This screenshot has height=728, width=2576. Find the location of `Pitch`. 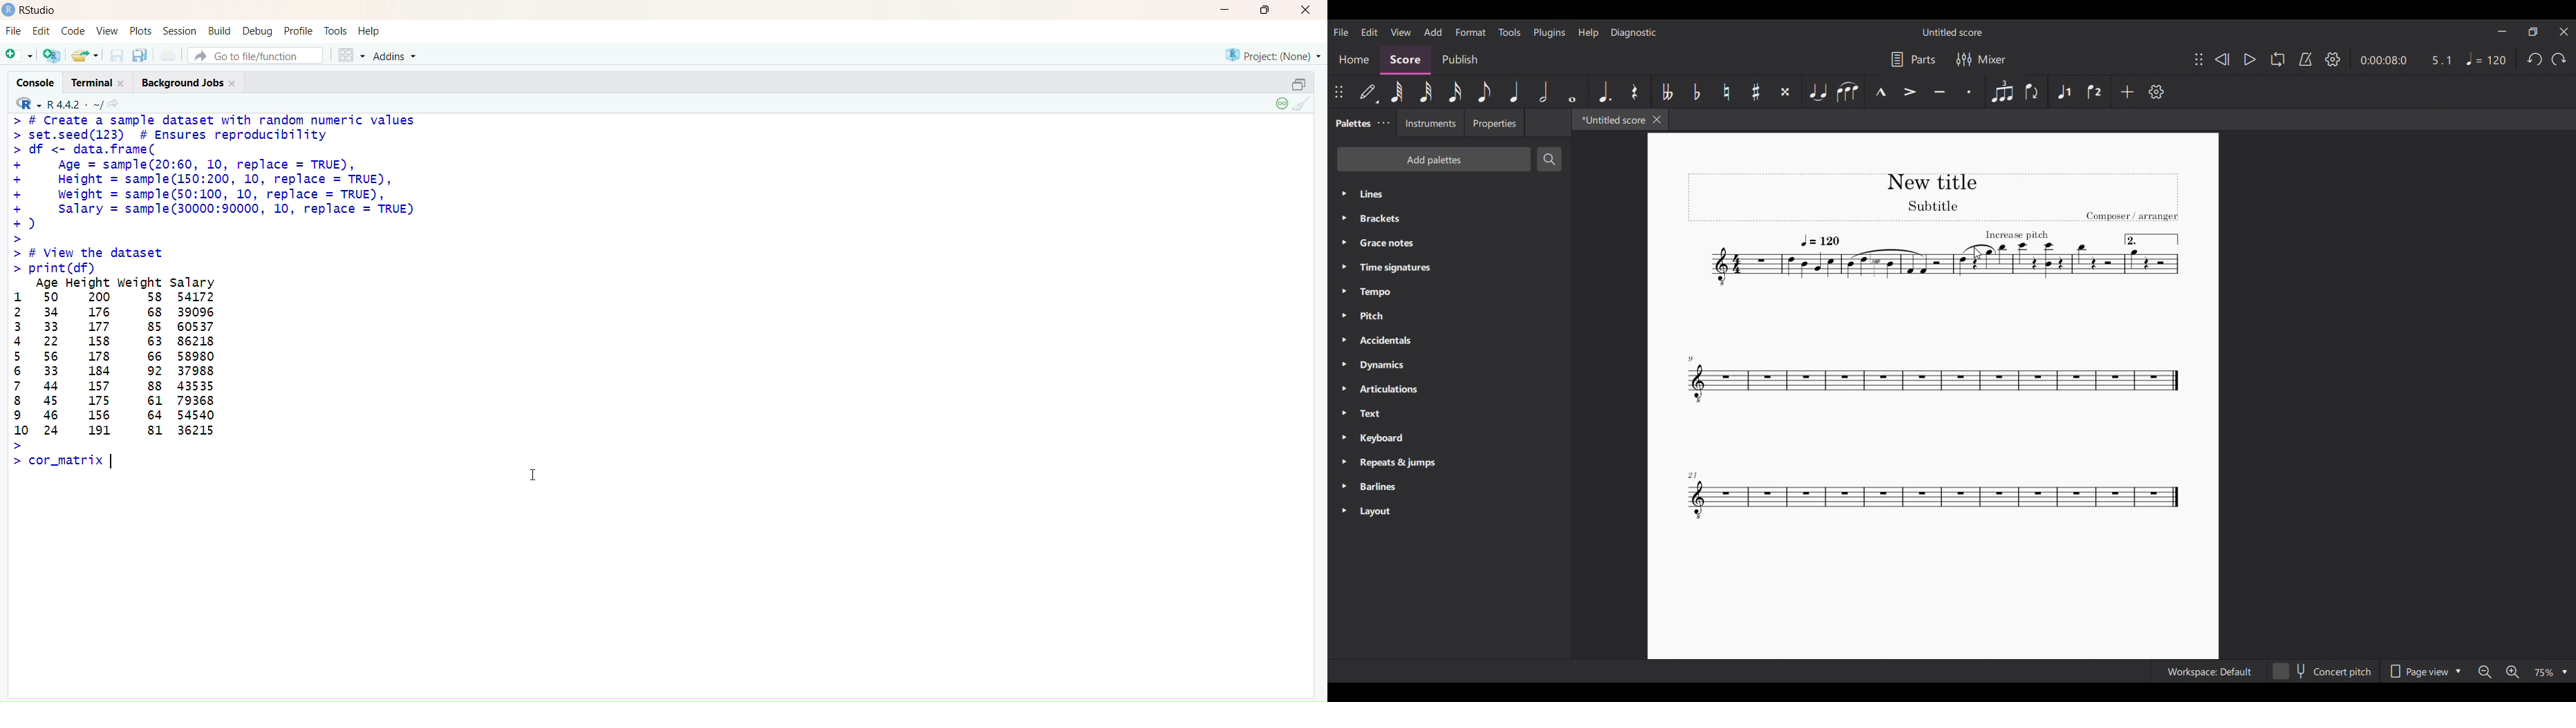

Pitch is located at coordinates (1449, 316).